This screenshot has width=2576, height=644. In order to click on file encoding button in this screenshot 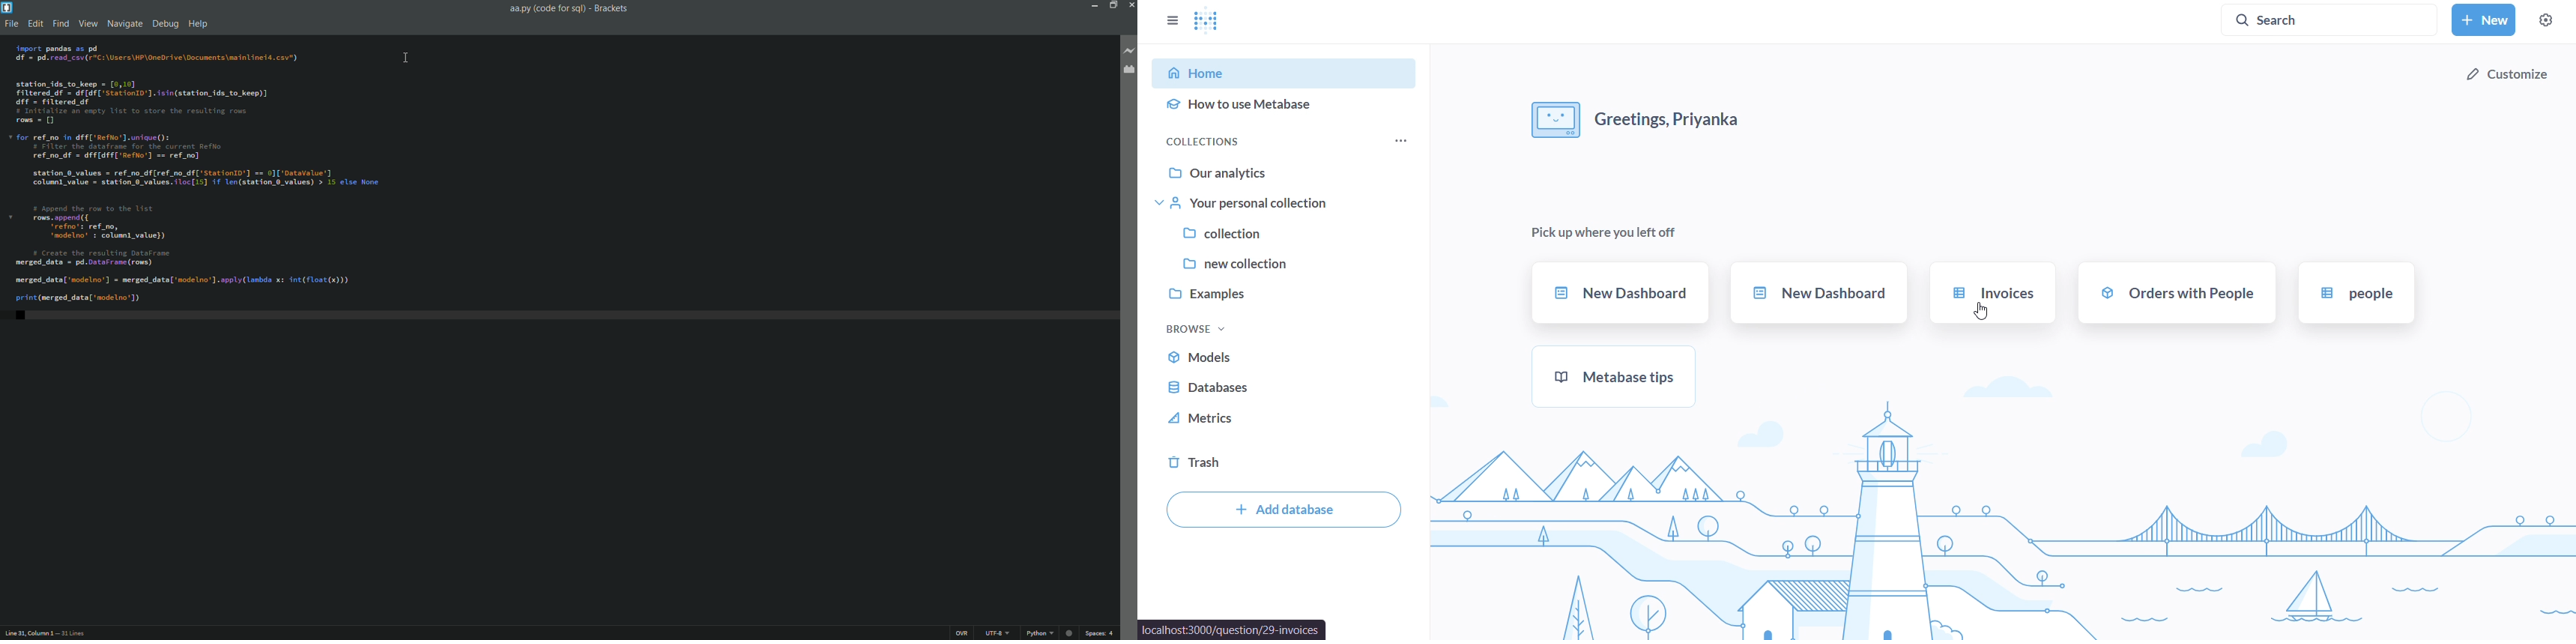, I will do `click(998, 633)`.